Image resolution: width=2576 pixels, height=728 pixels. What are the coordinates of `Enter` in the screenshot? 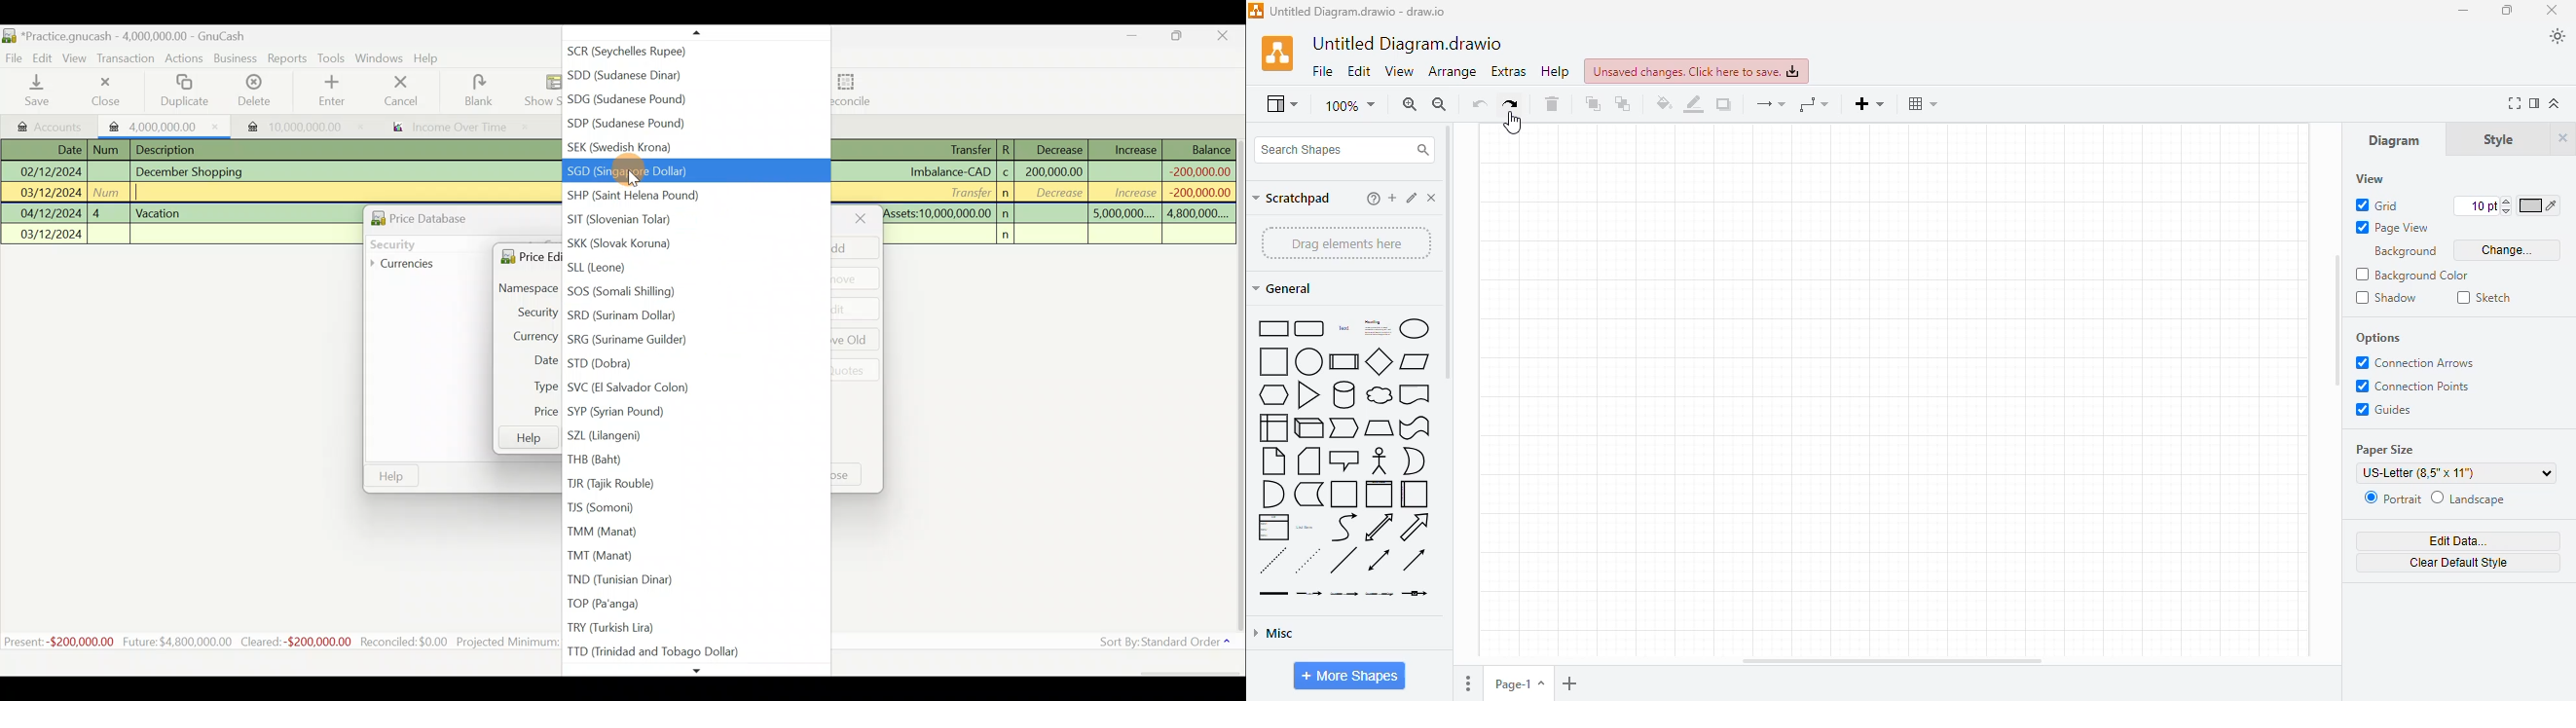 It's located at (328, 91).